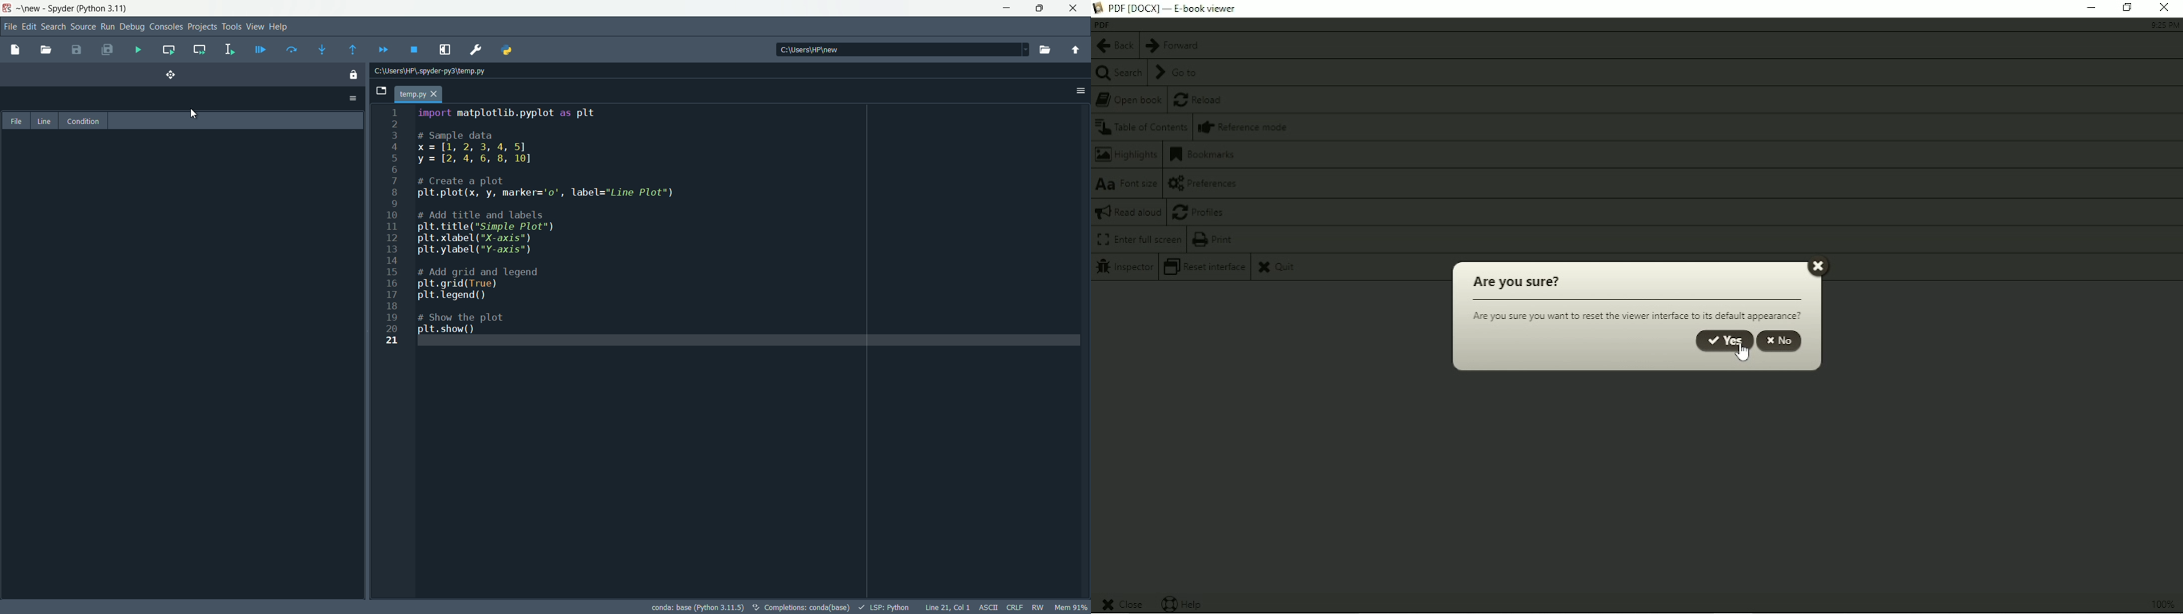  What do you see at coordinates (106, 27) in the screenshot?
I see `run menu` at bounding box center [106, 27].